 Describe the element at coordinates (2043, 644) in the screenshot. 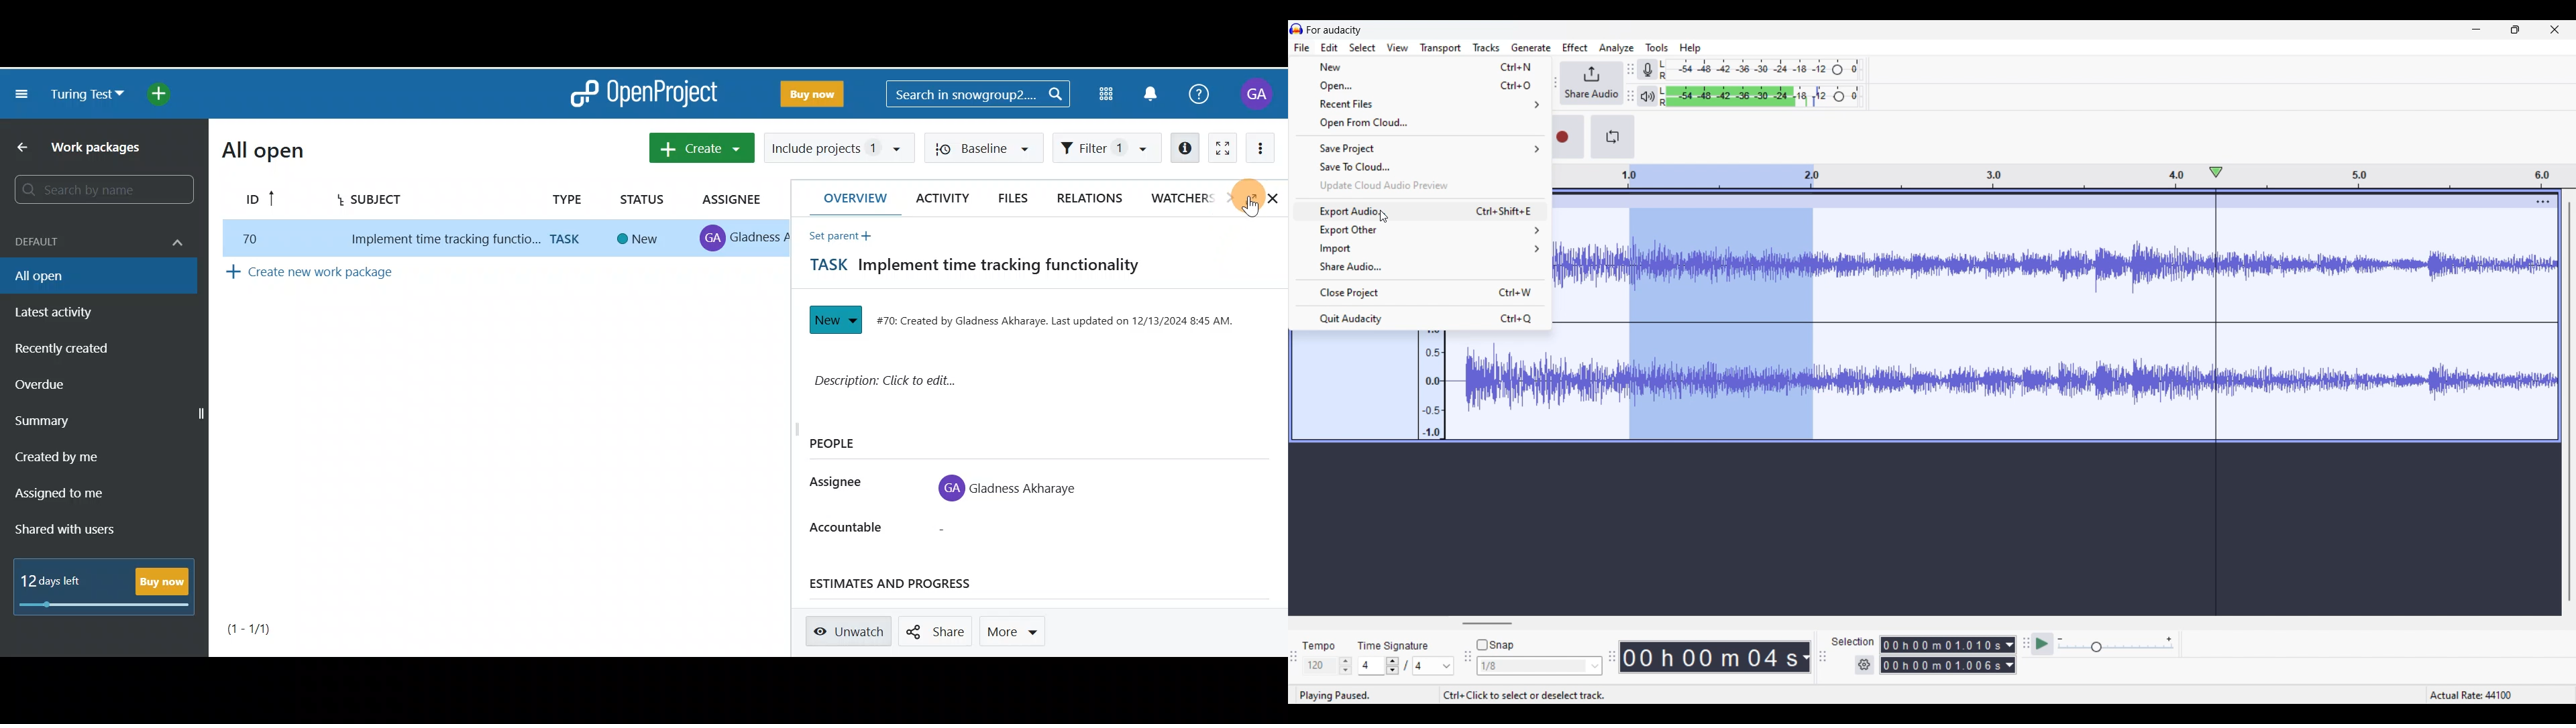

I see `Play at speed once/Play at speed` at that location.